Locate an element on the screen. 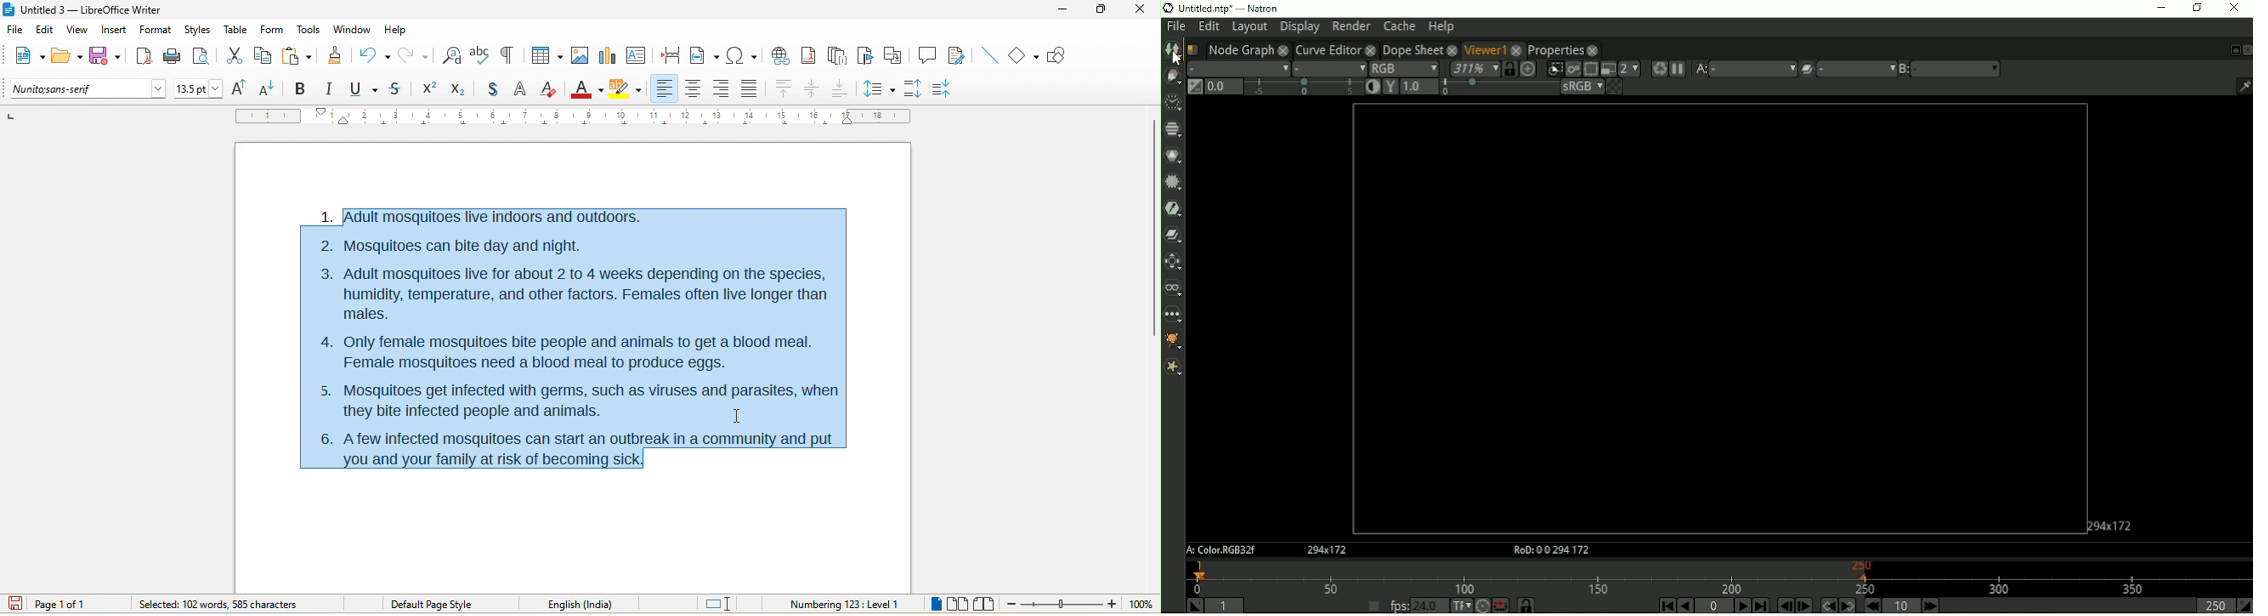 The width and height of the screenshot is (2268, 616). Clips portion of image is located at coordinates (1554, 69).